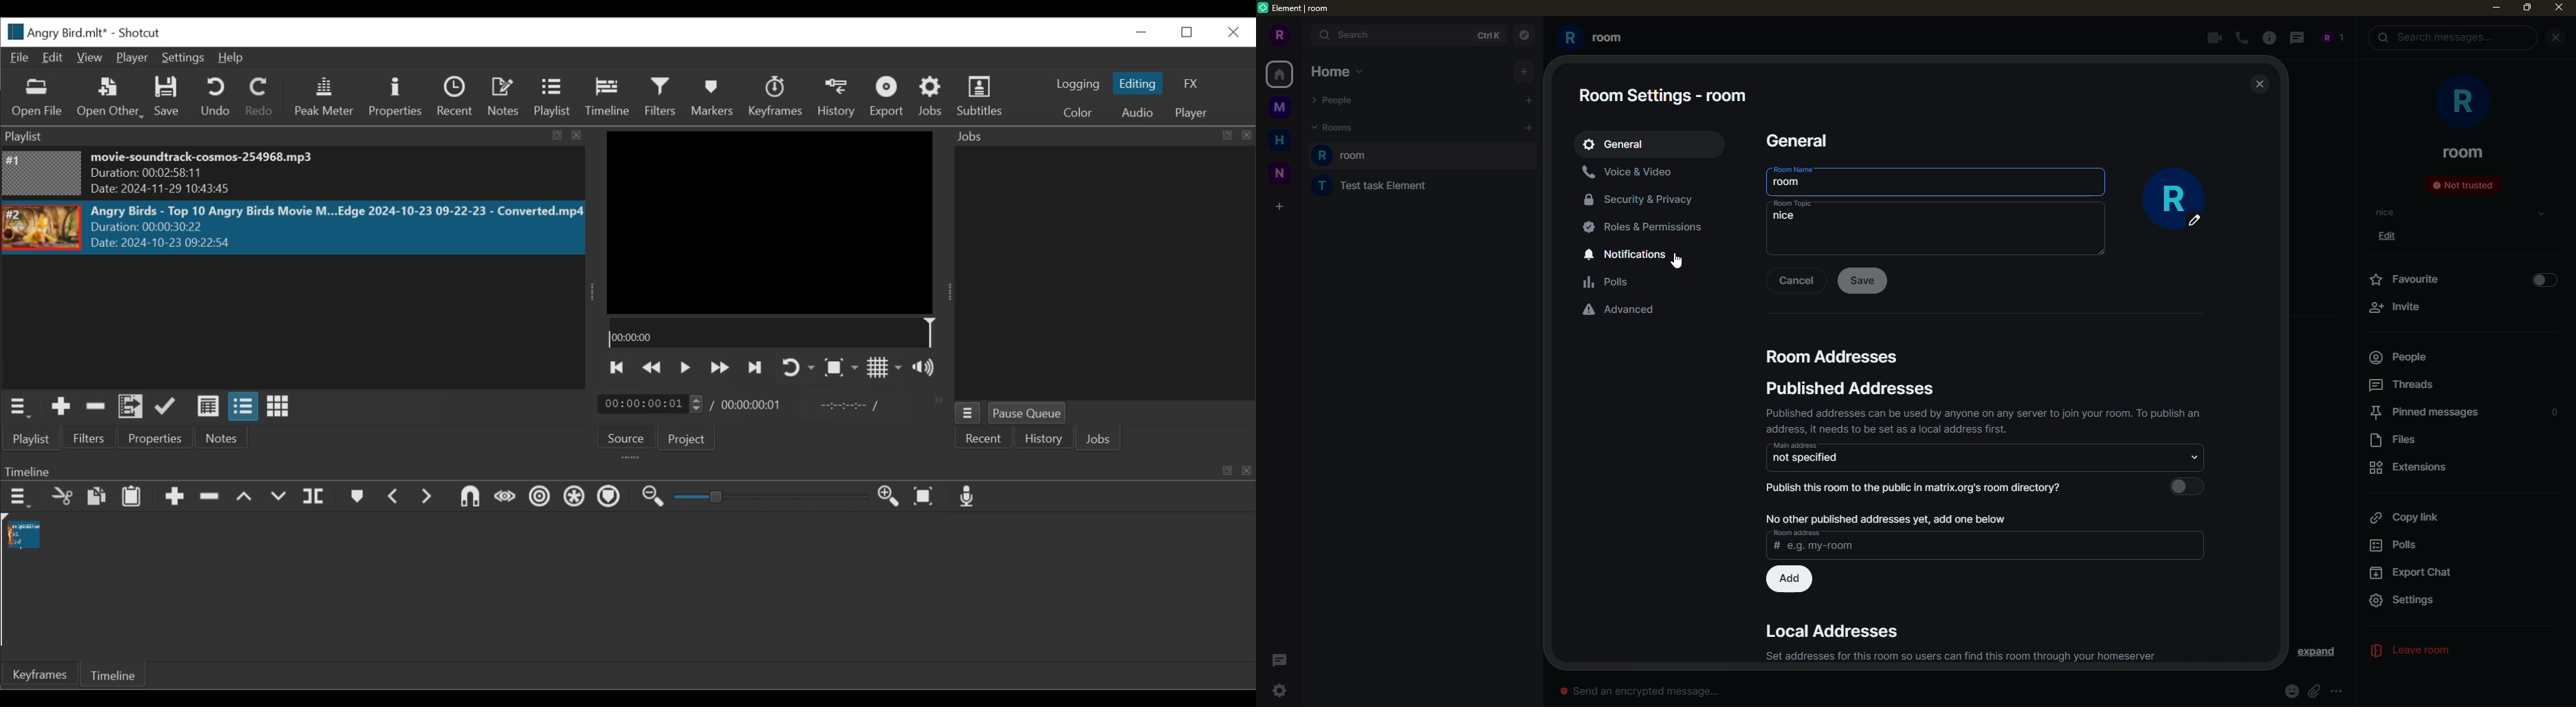 This screenshot has height=728, width=2576. What do you see at coordinates (1279, 140) in the screenshot?
I see `H` at bounding box center [1279, 140].